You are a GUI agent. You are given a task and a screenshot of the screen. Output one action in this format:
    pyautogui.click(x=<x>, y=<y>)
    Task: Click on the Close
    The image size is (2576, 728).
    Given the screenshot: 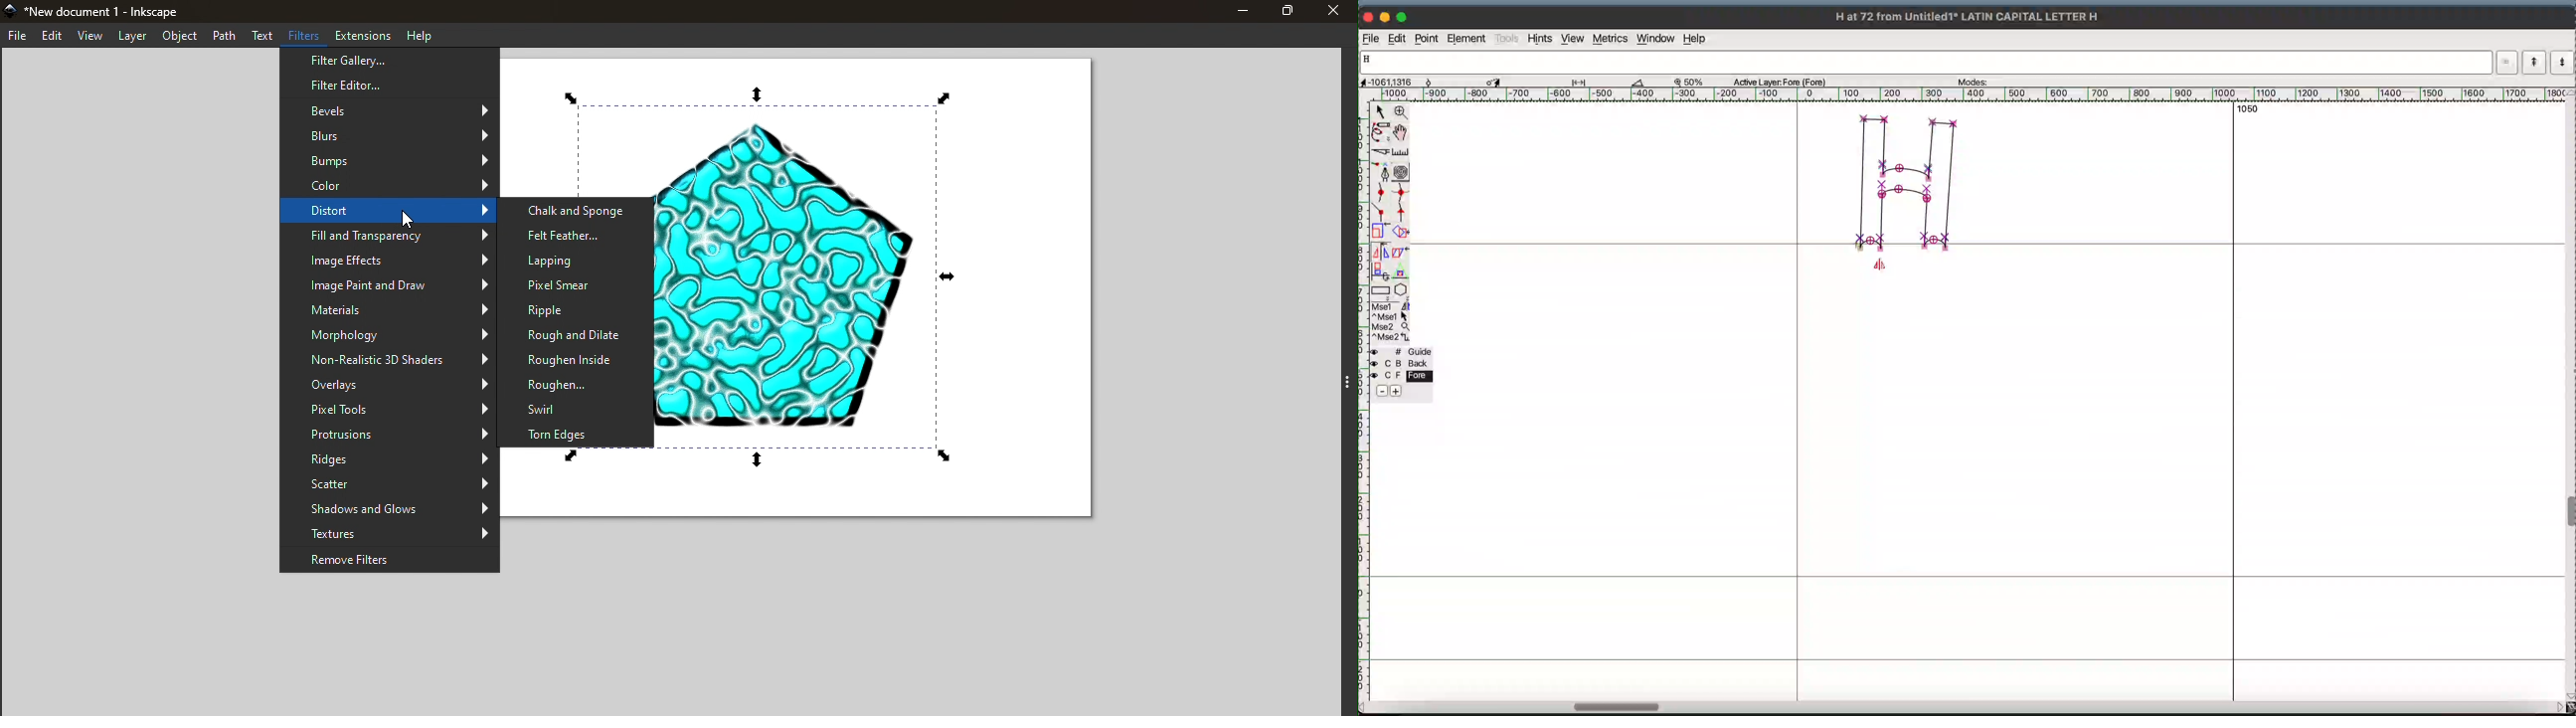 What is the action you would take?
    pyautogui.click(x=1337, y=10)
    